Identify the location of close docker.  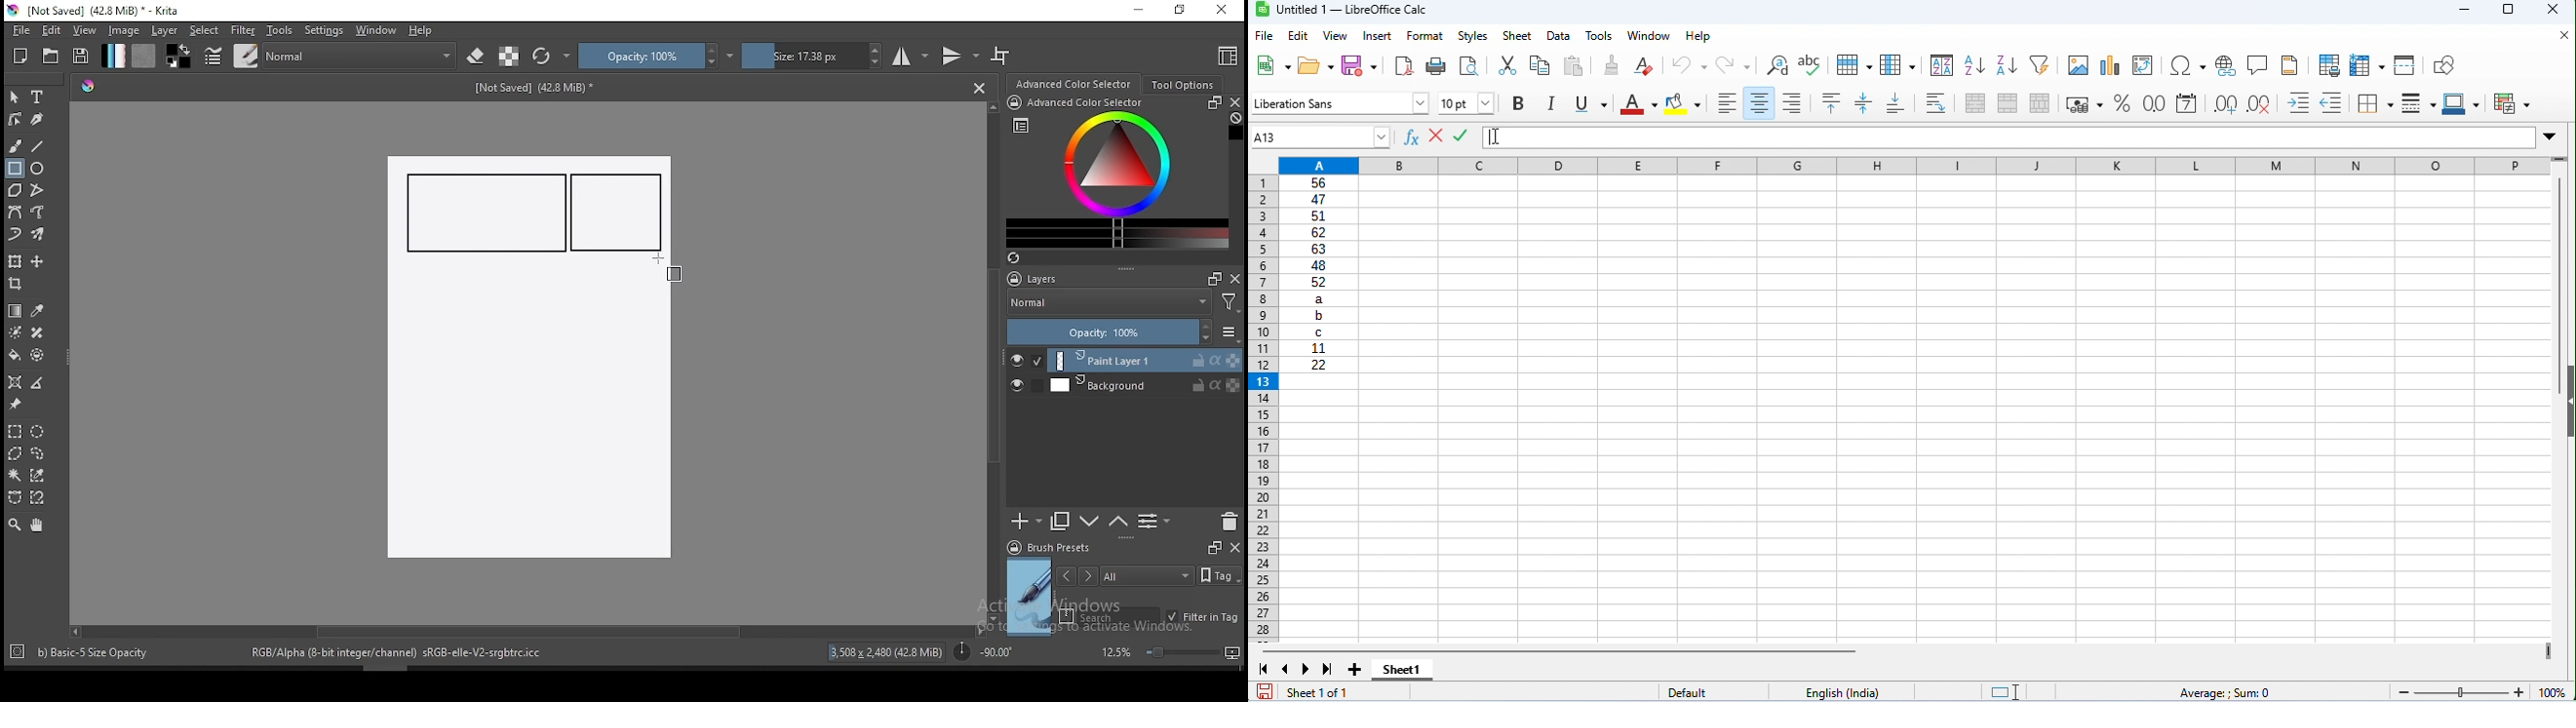
(1235, 278).